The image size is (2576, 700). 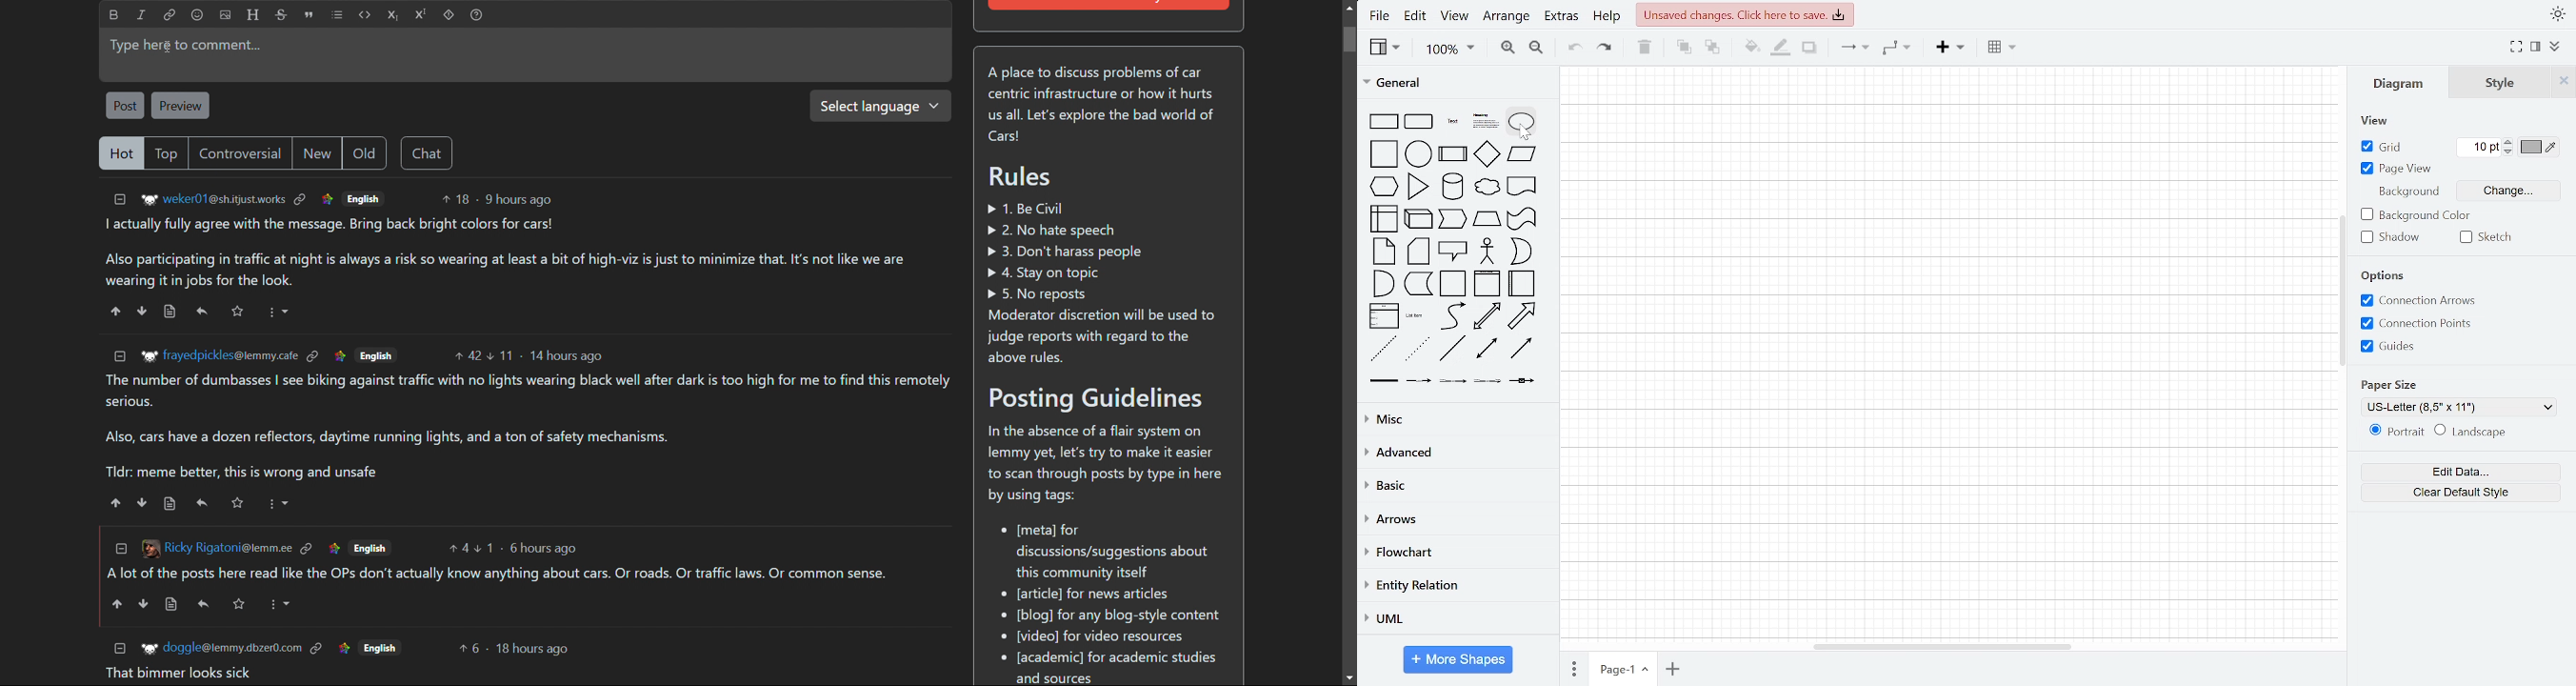 I want to click on italic, so click(x=141, y=16).